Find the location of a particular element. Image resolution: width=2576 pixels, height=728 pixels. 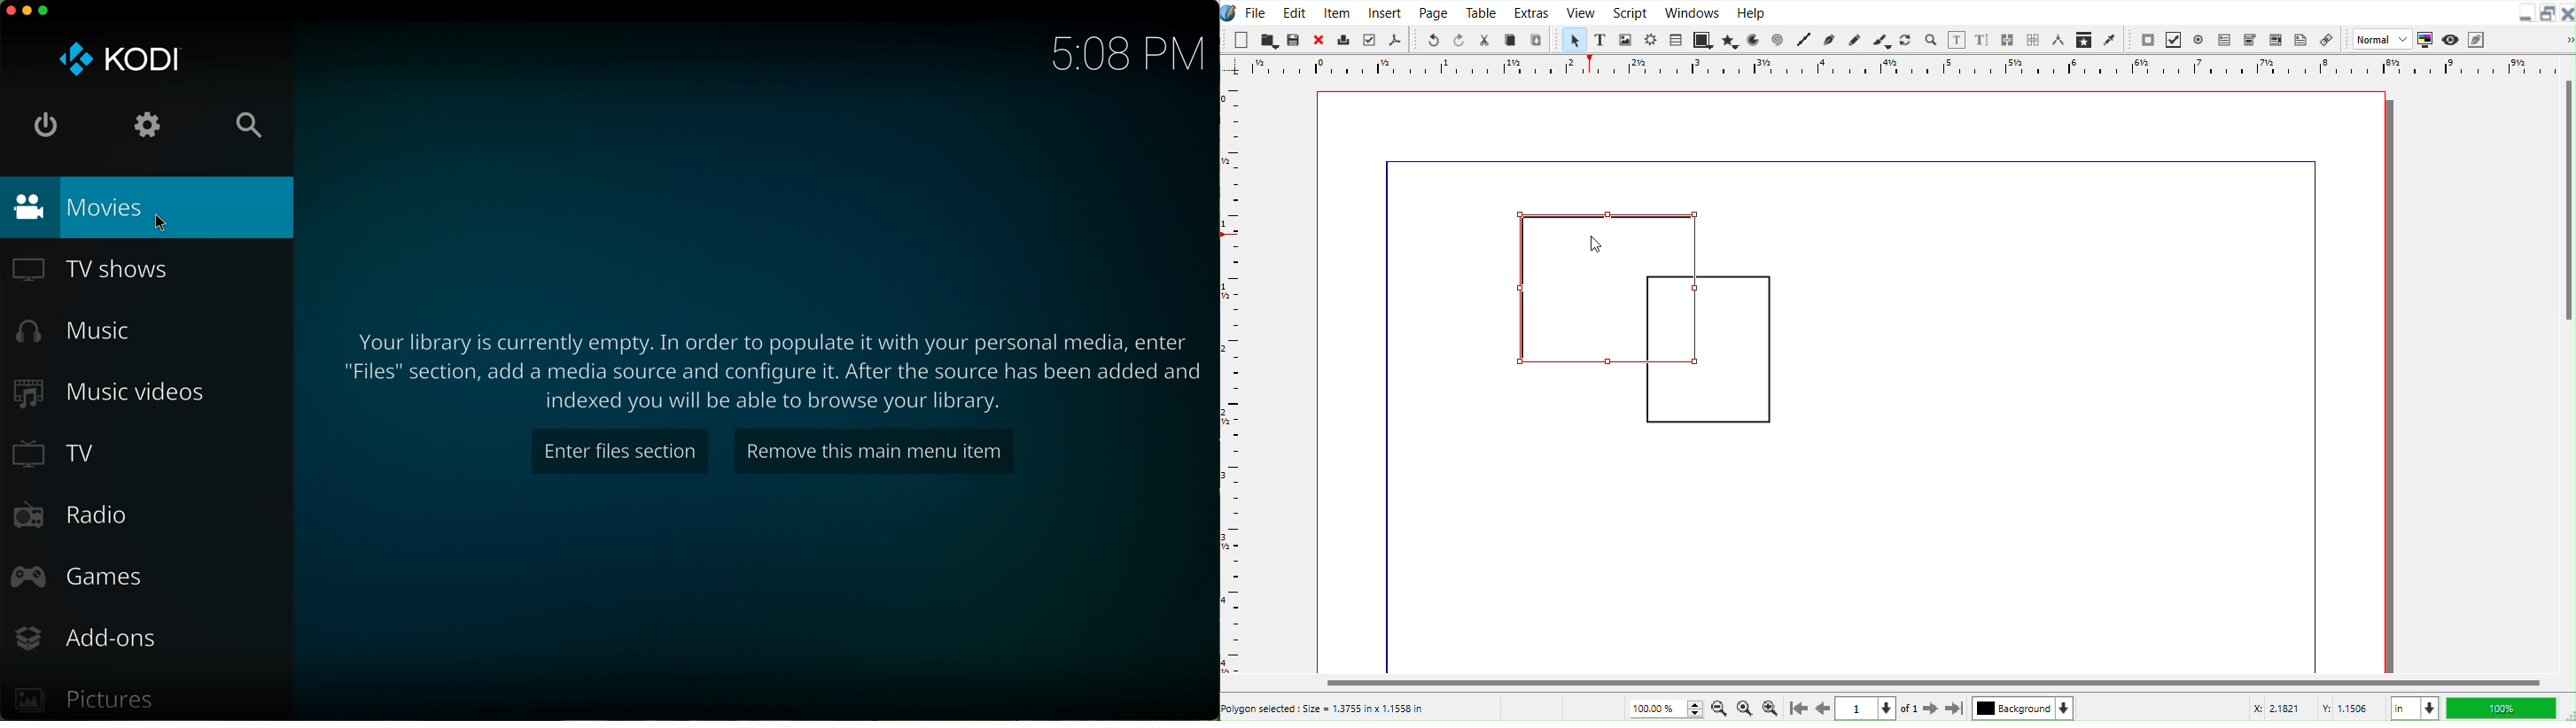

Link text frame is located at coordinates (2009, 40).